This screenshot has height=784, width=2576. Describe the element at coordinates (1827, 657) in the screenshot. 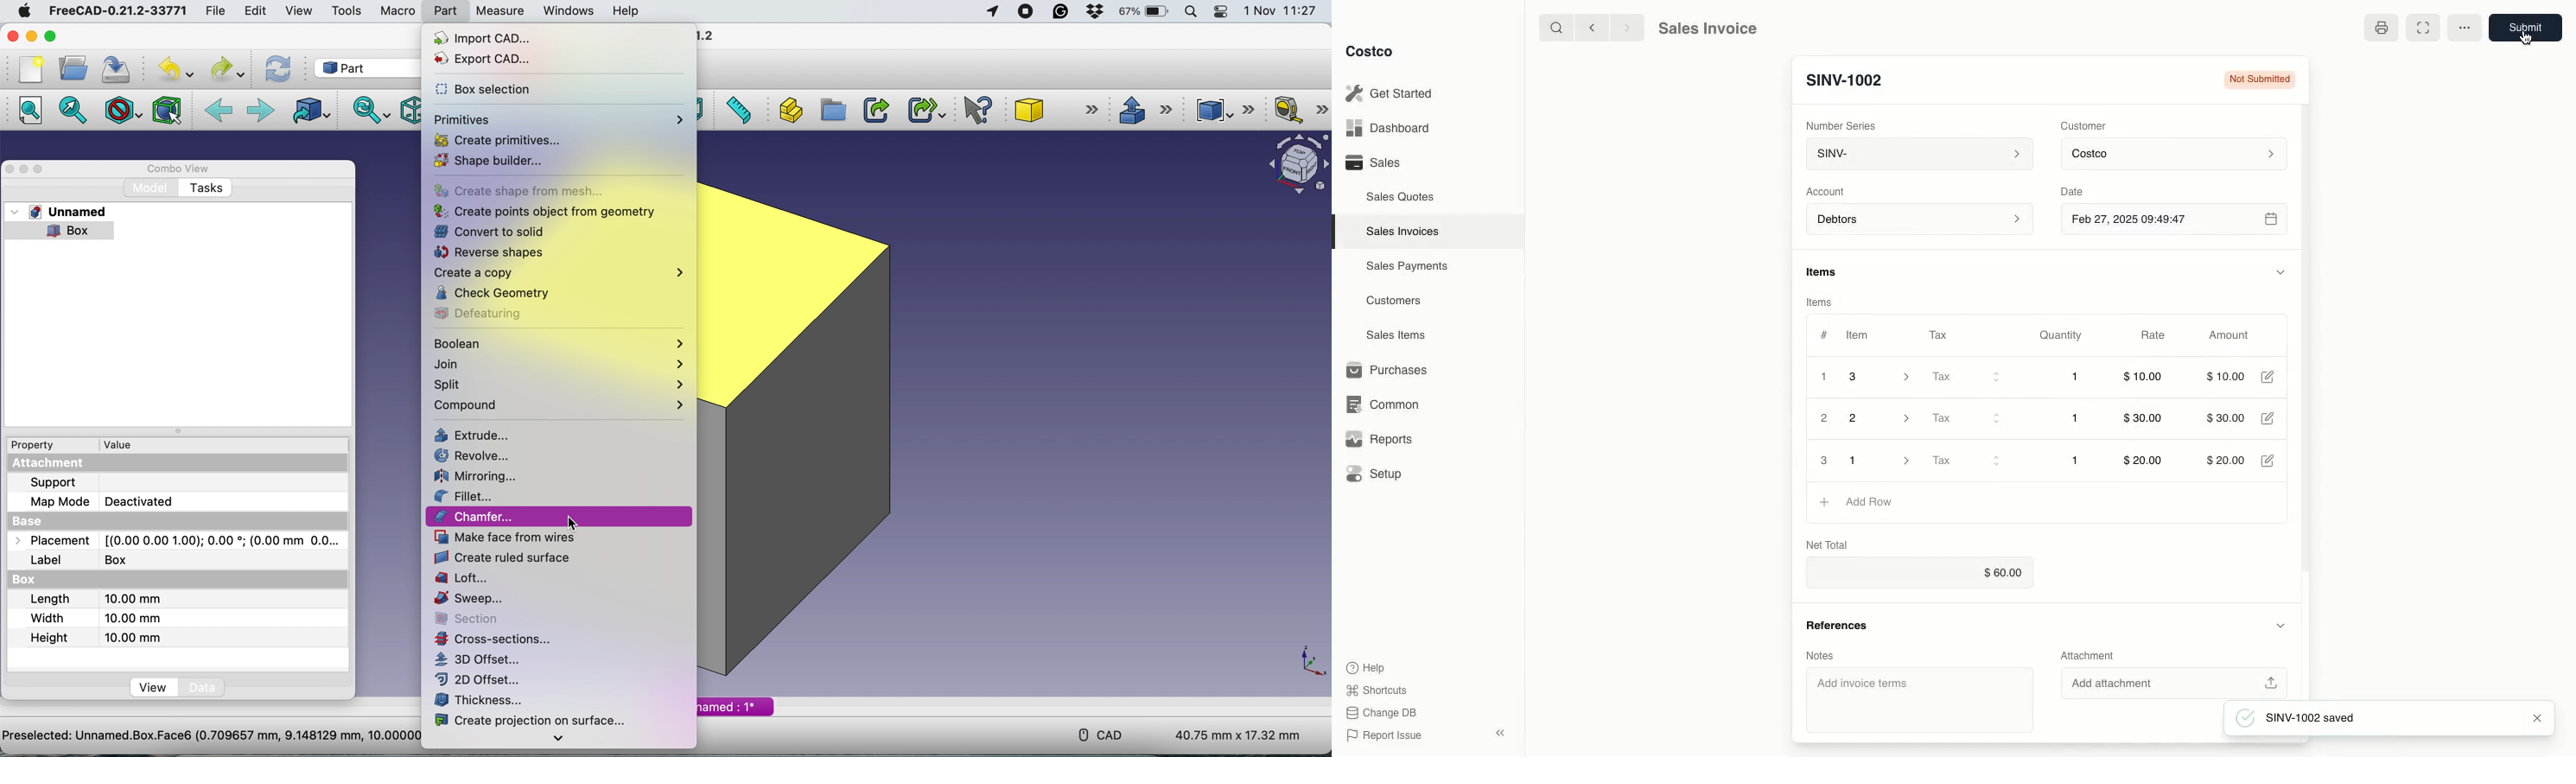

I see `Notes` at that location.